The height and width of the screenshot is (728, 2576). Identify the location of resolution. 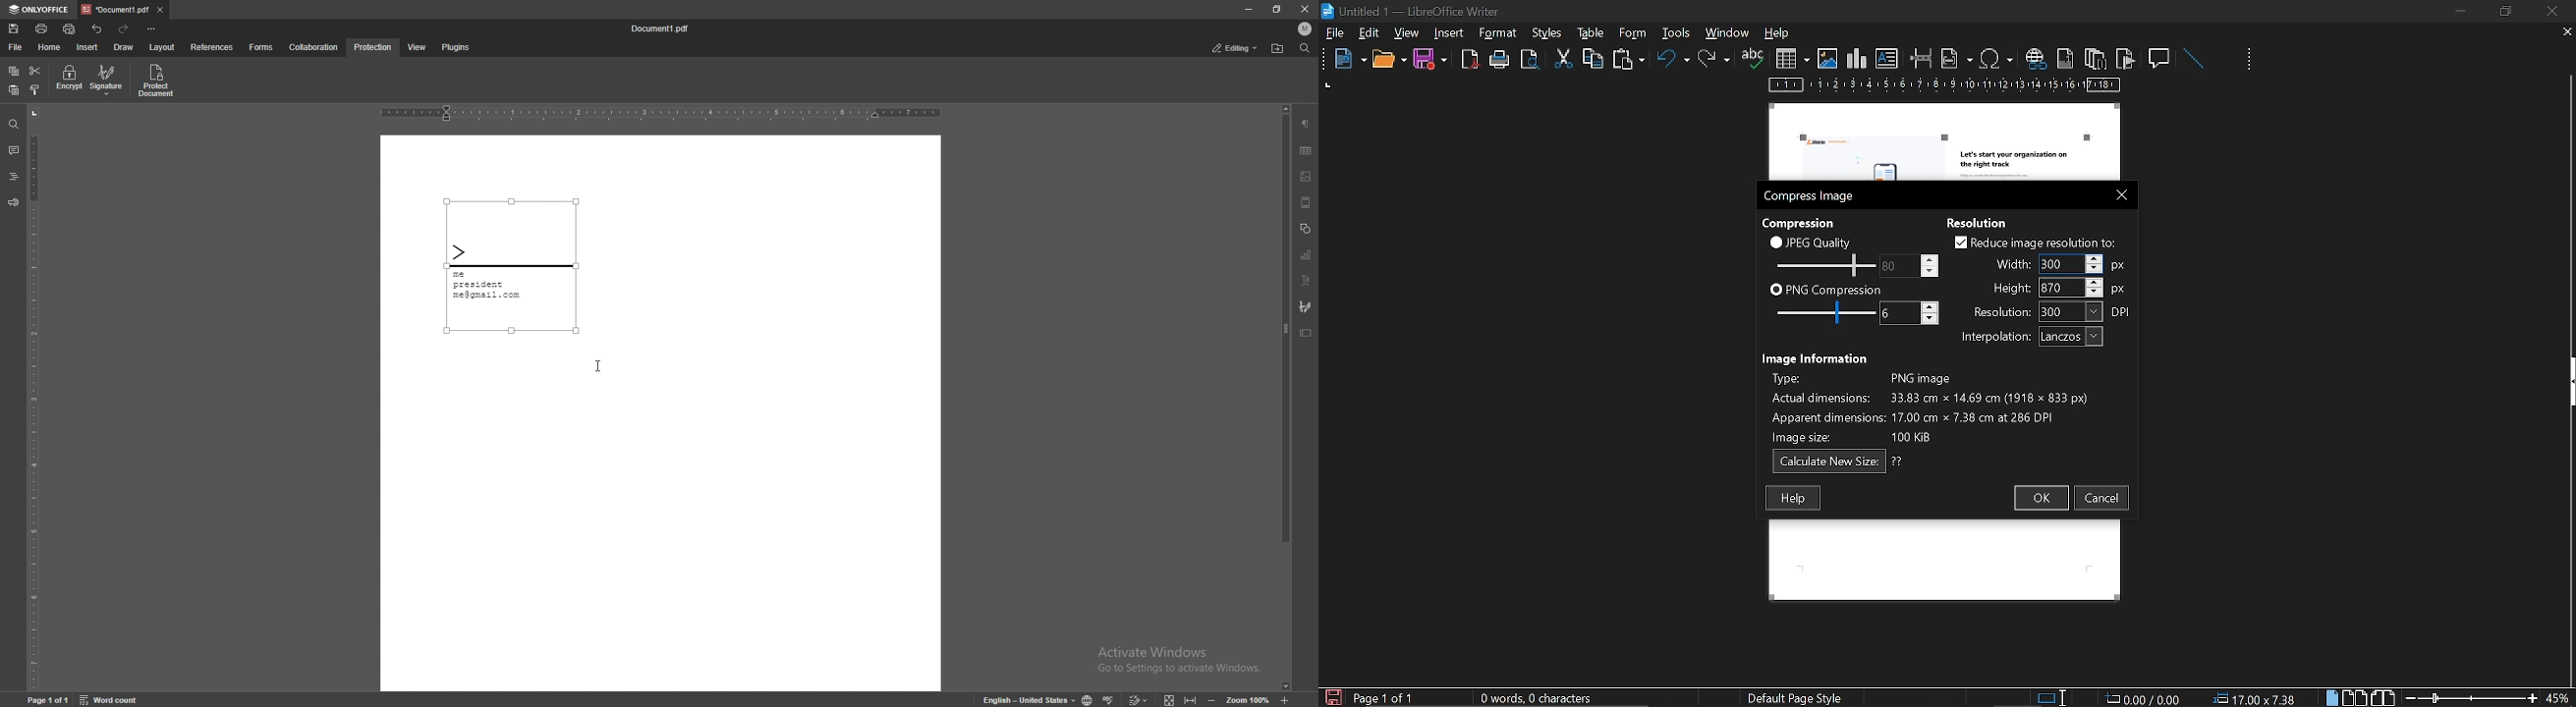
(2052, 311).